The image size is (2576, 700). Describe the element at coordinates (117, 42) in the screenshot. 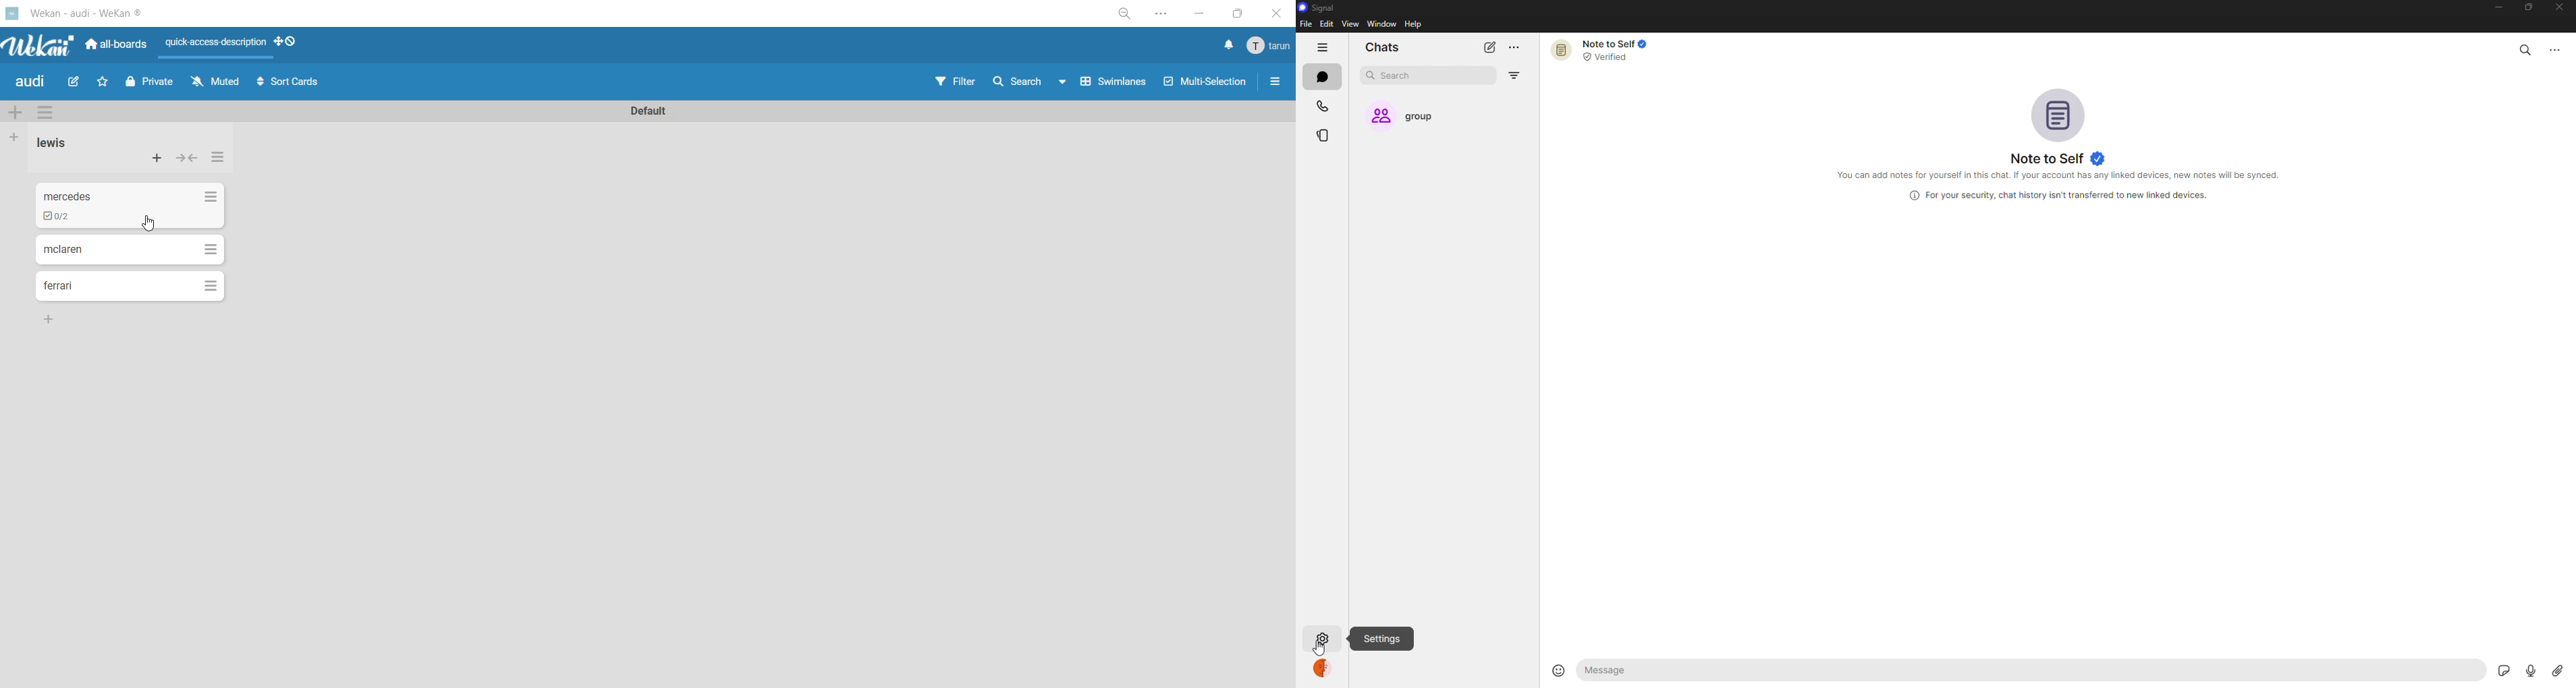

I see `all boards` at that location.